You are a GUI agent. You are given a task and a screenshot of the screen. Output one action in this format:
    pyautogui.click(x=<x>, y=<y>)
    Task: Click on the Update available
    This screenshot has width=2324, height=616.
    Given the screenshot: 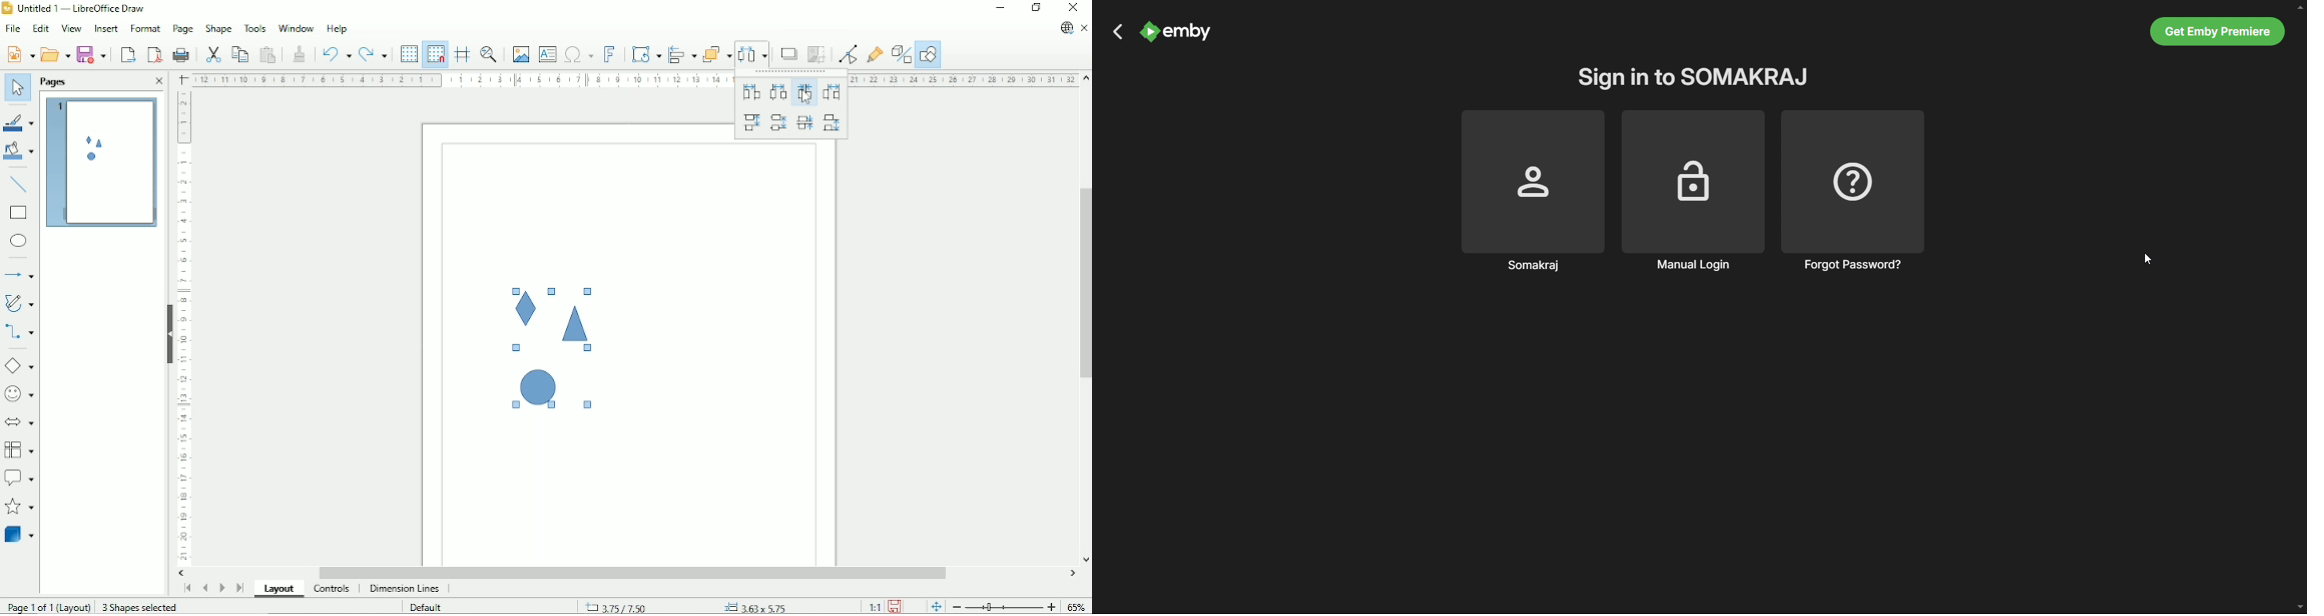 What is the action you would take?
    pyautogui.click(x=1066, y=28)
    